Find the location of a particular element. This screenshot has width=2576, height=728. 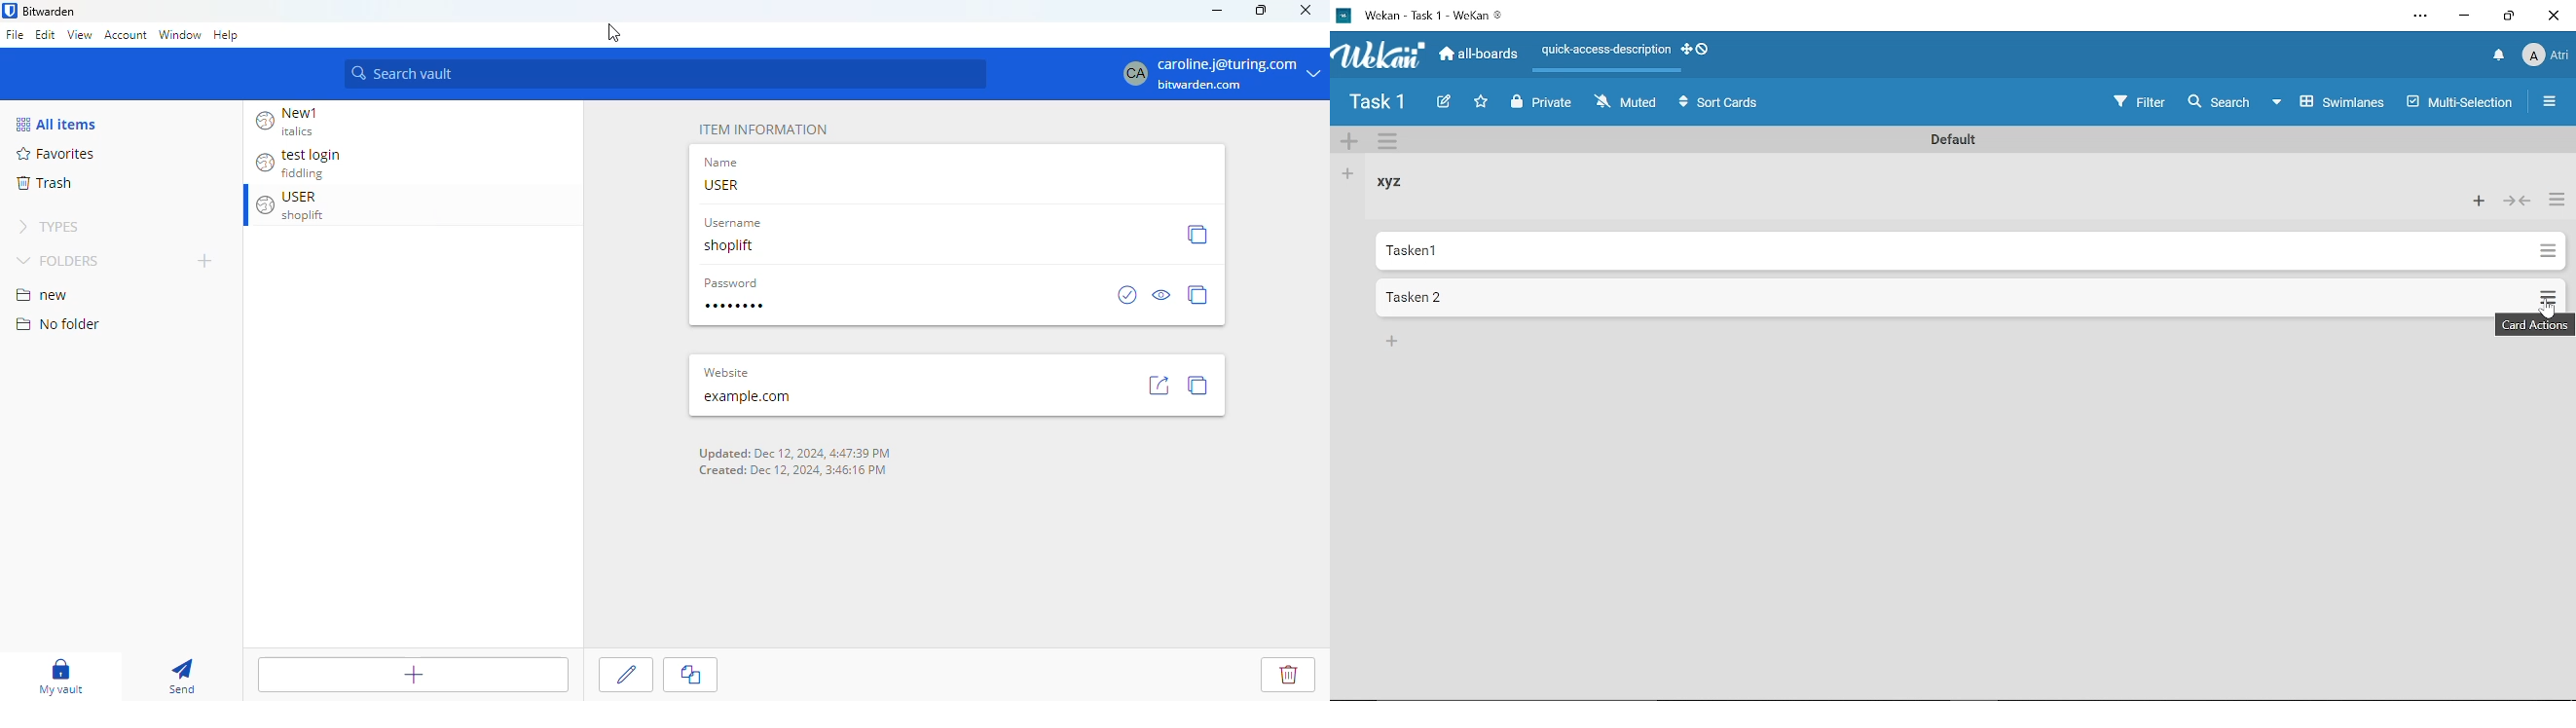

‘Website is located at coordinates (727, 371).